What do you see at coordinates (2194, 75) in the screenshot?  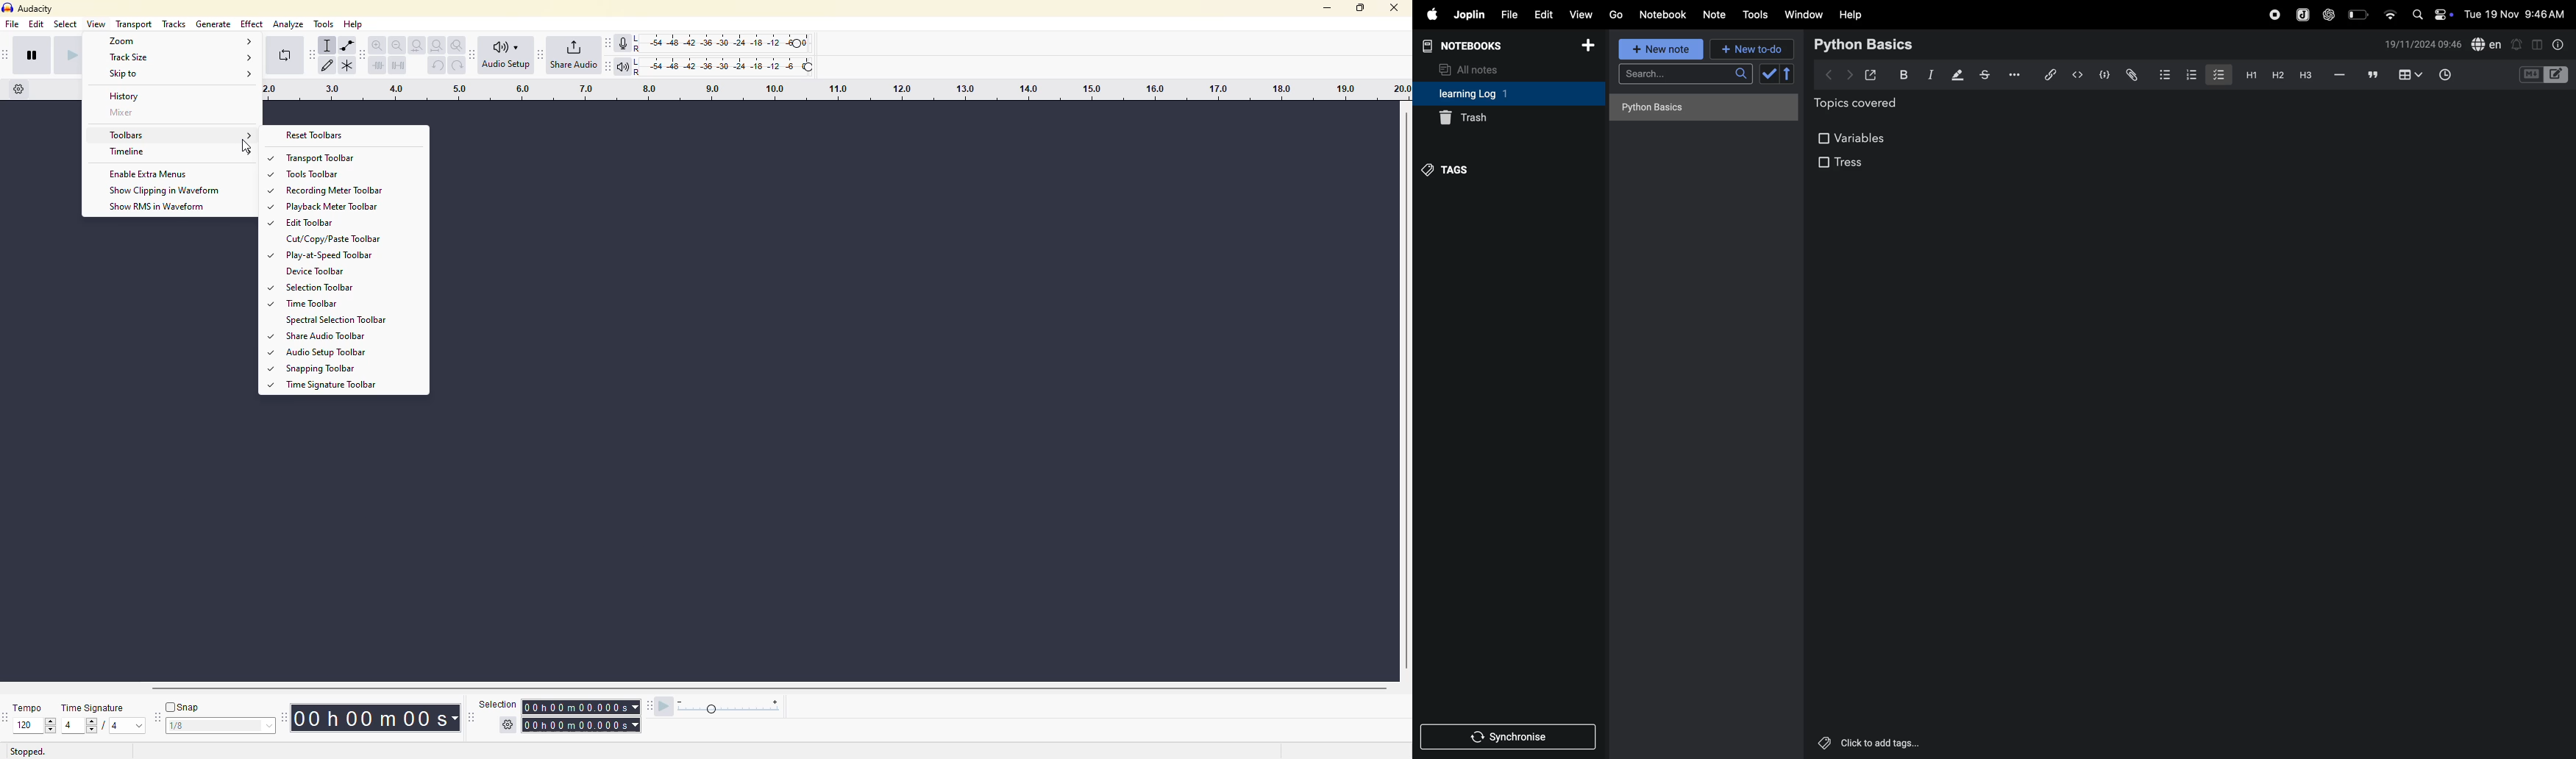 I see `numbered list` at bounding box center [2194, 75].